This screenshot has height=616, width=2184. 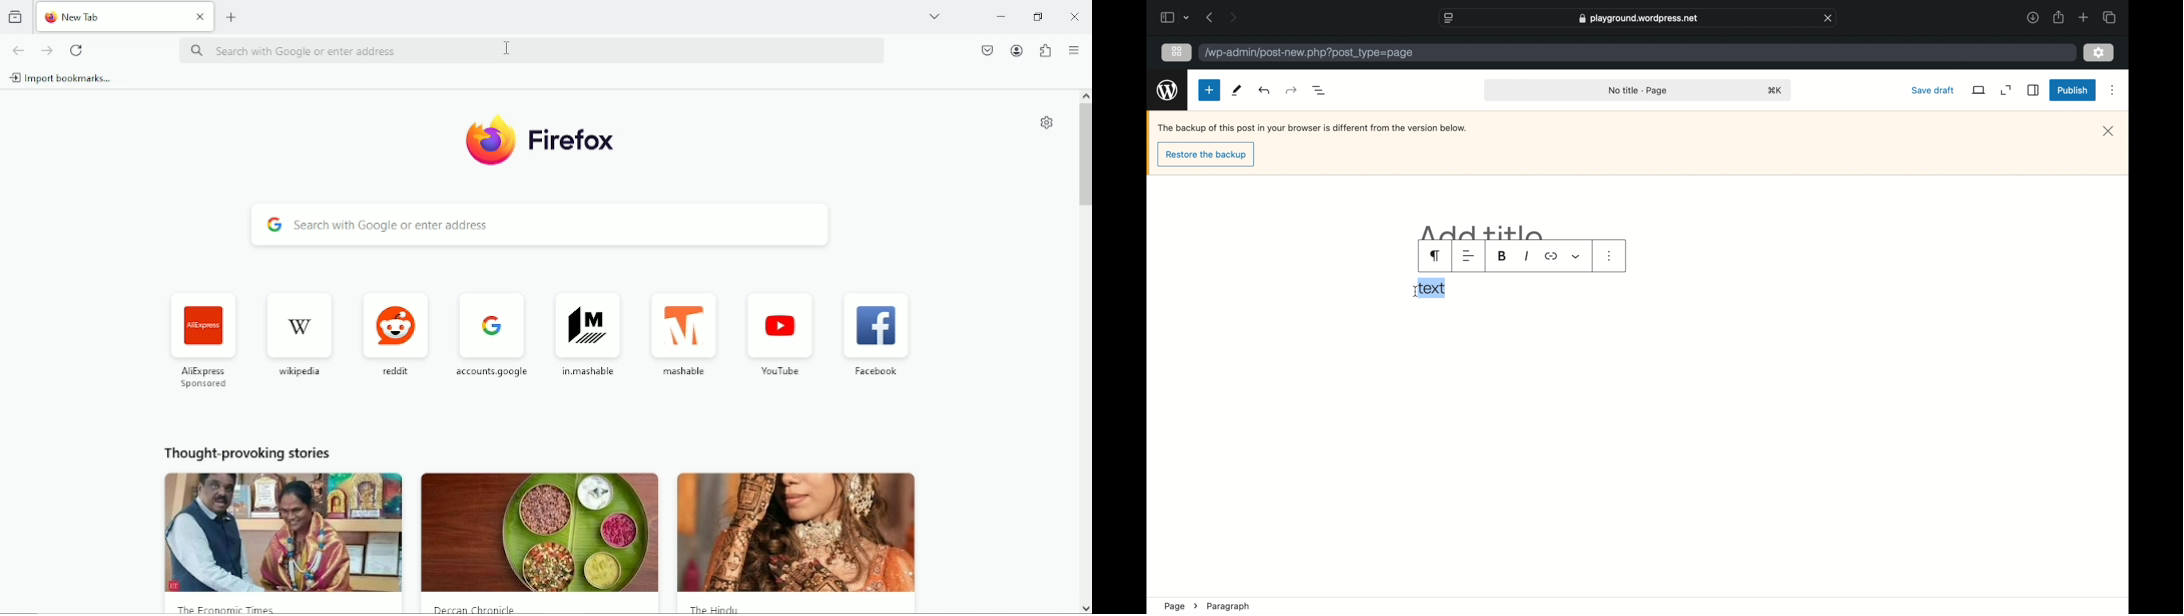 What do you see at coordinates (1526, 256) in the screenshot?
I see `italic` at bounding box center [1526, 256].